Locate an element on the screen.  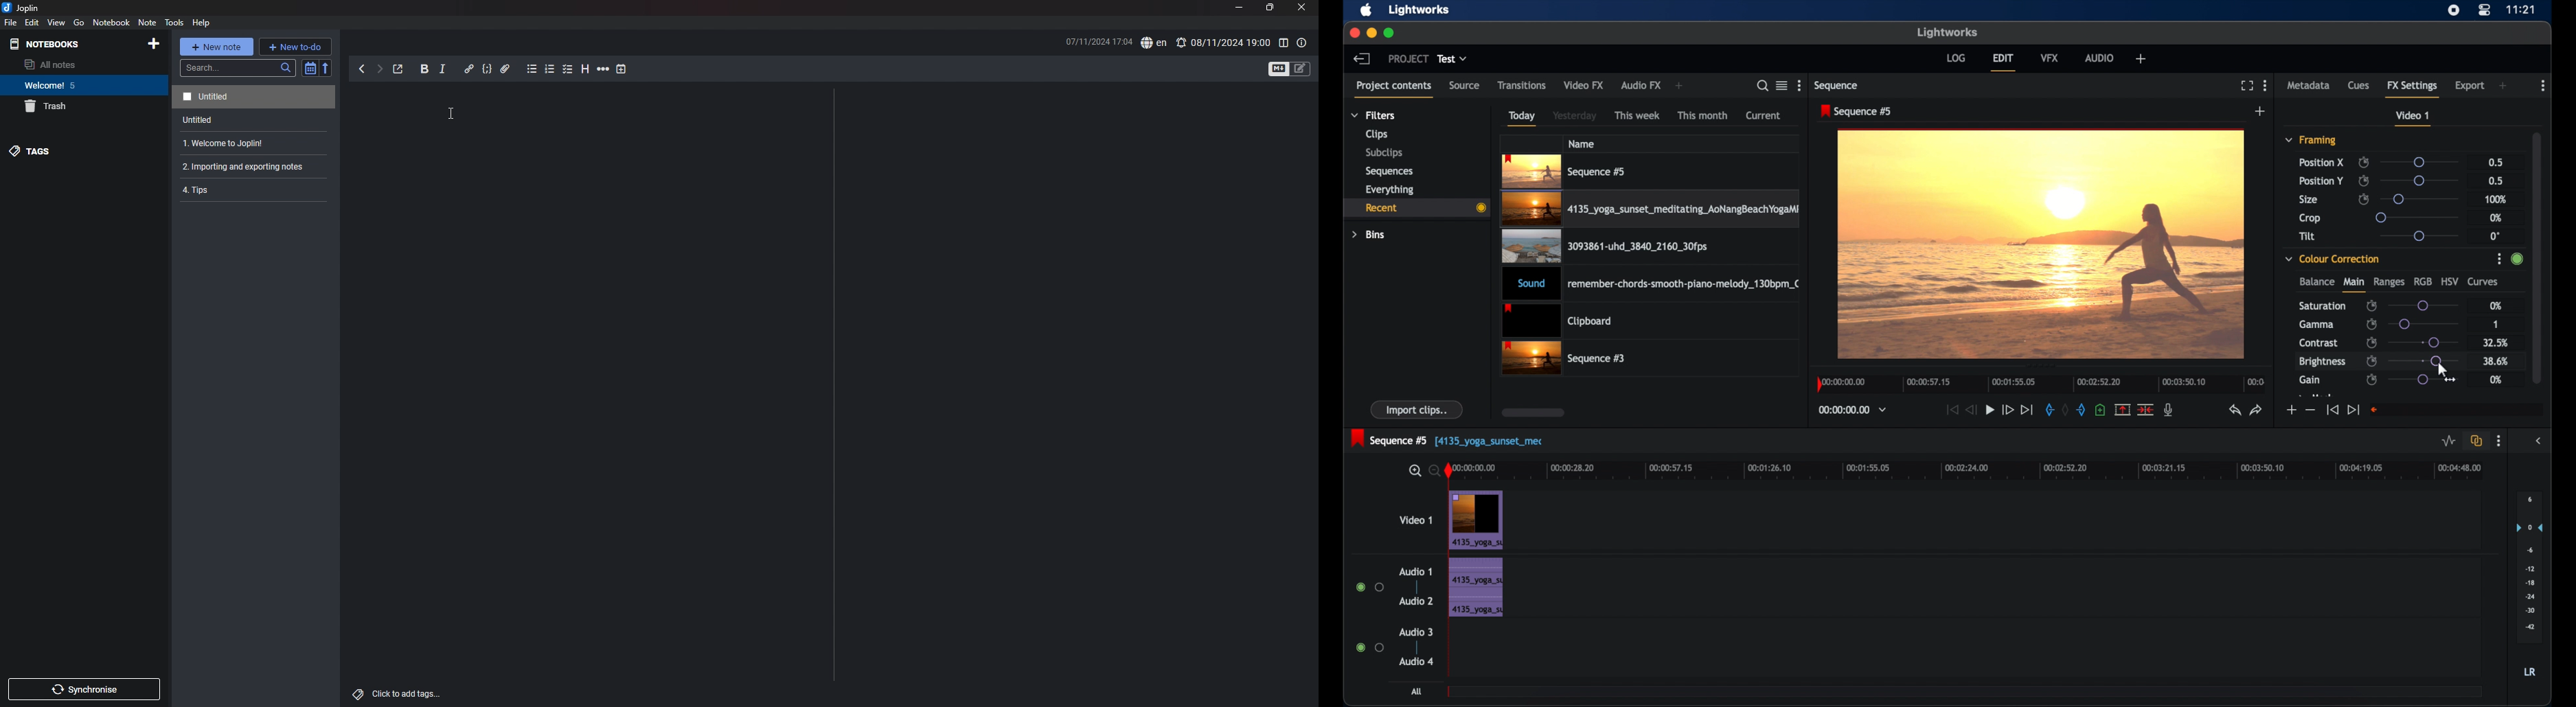
back is located at coordinates (362, 69).